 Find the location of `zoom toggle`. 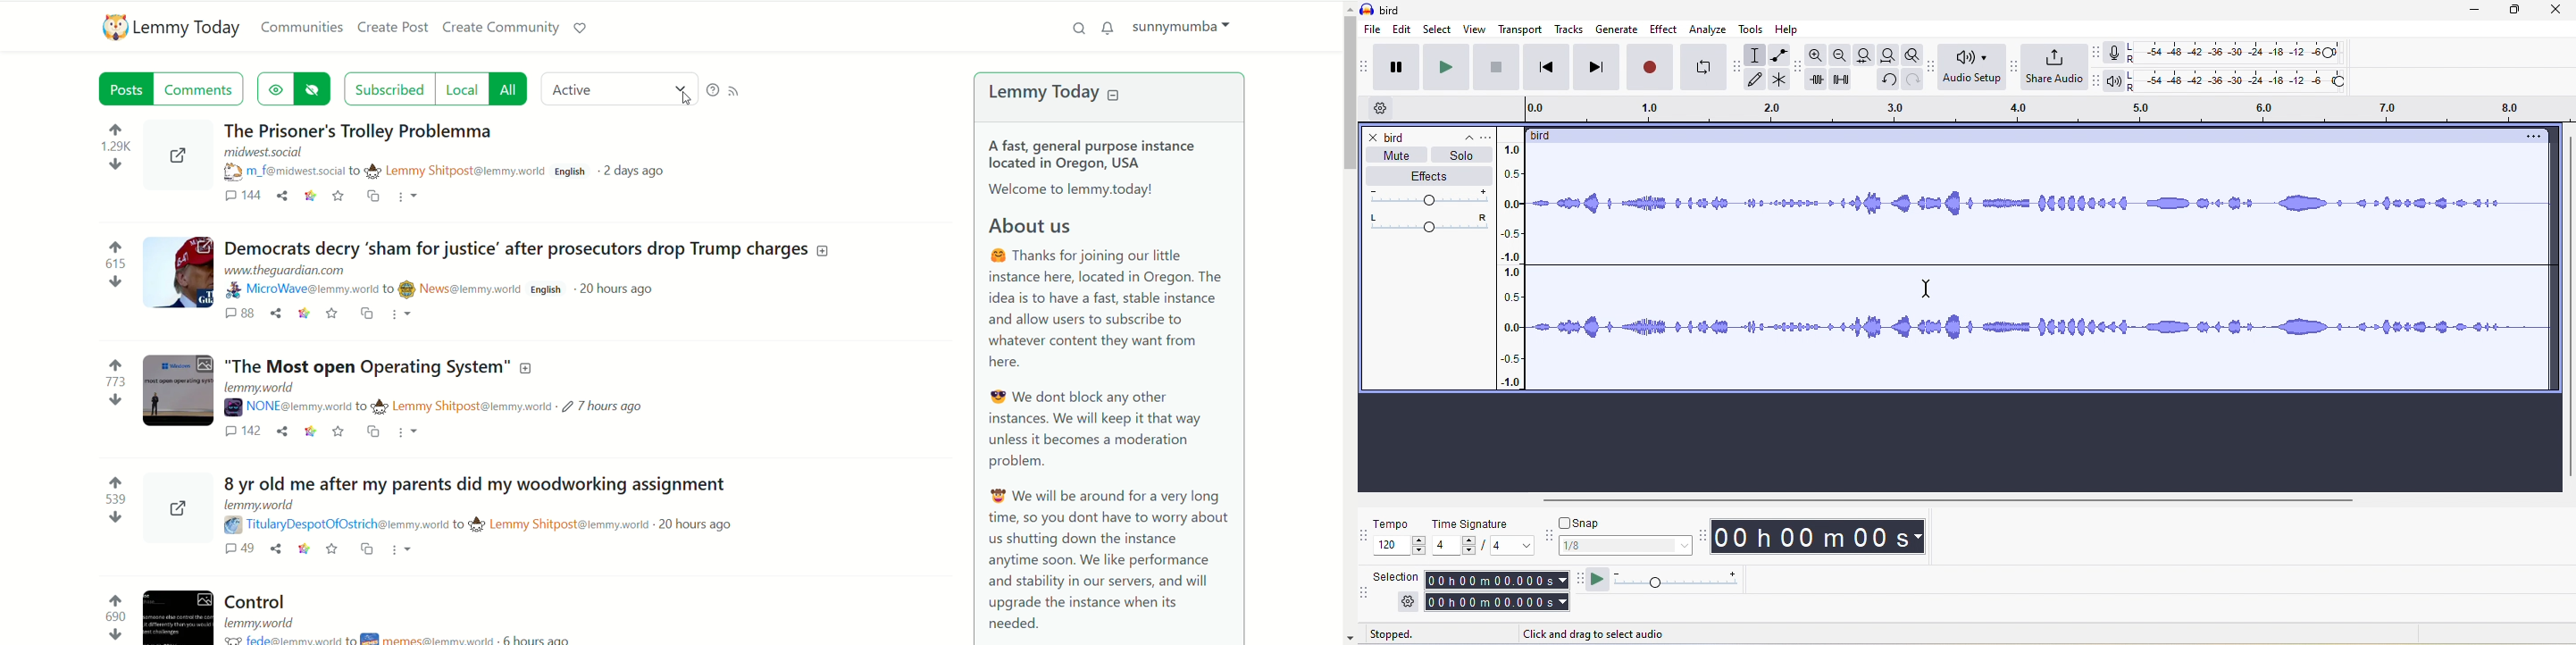

zoom toggle is located at coordinates (1907, 57).